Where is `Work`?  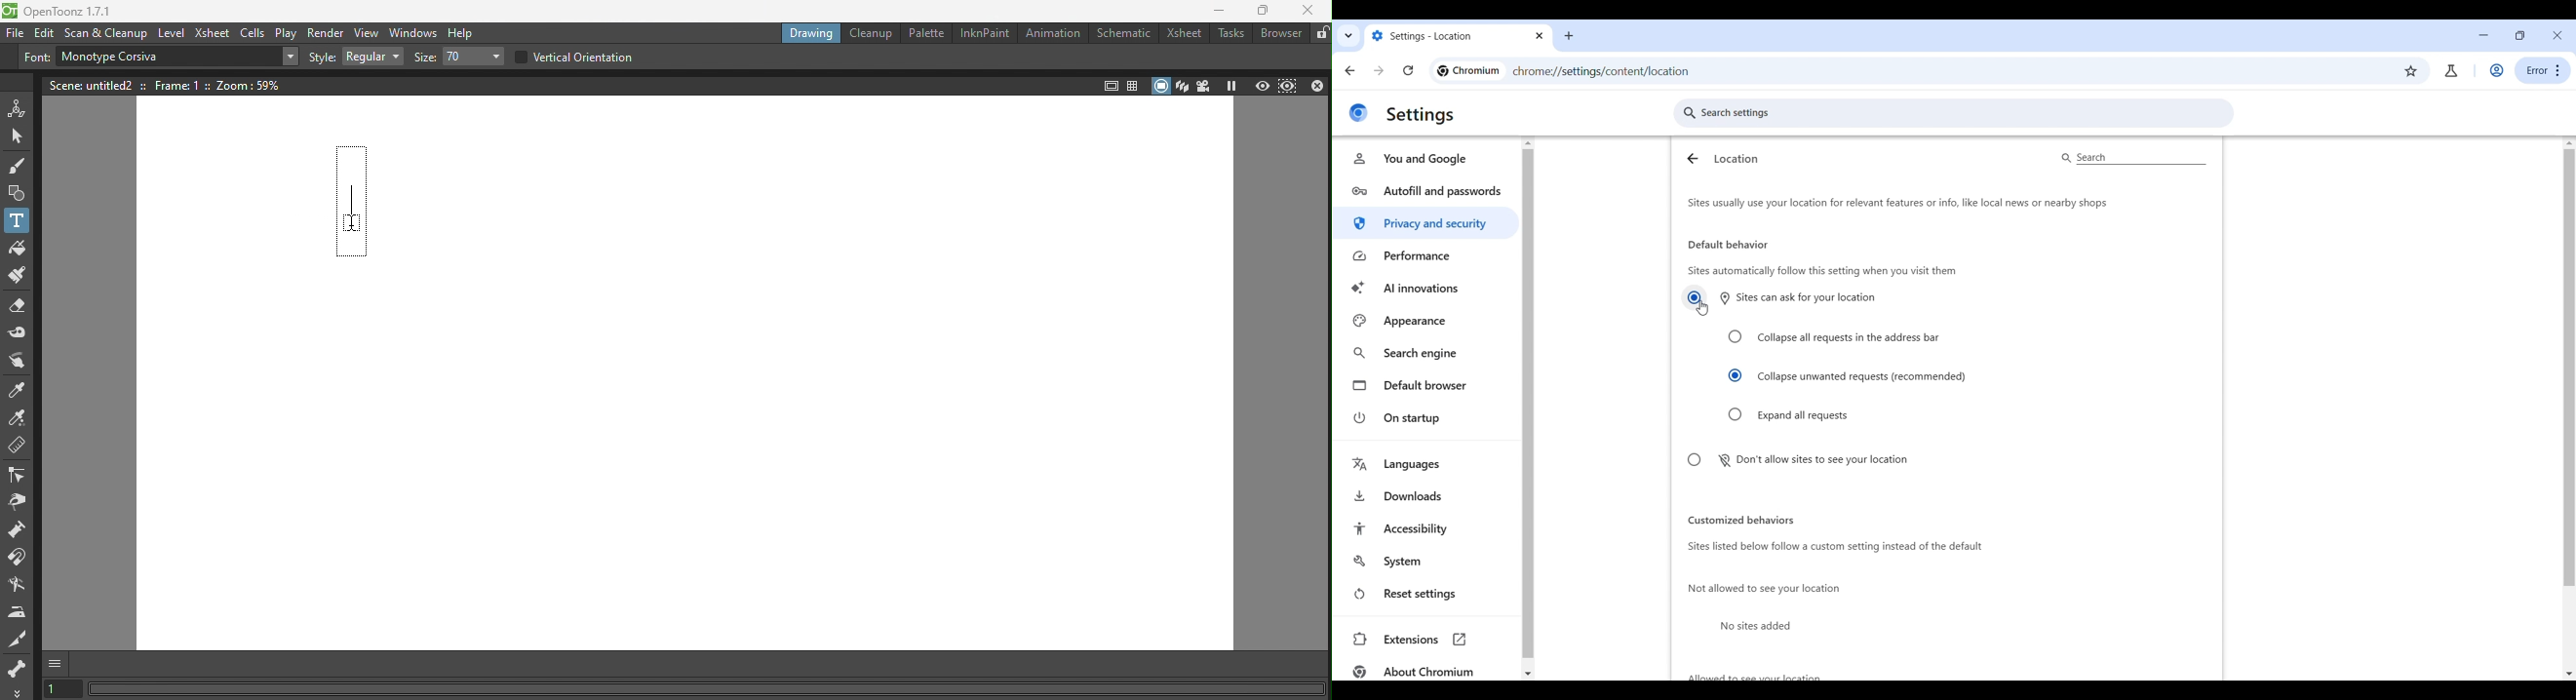
Work is located at coordinates (2497, 71).